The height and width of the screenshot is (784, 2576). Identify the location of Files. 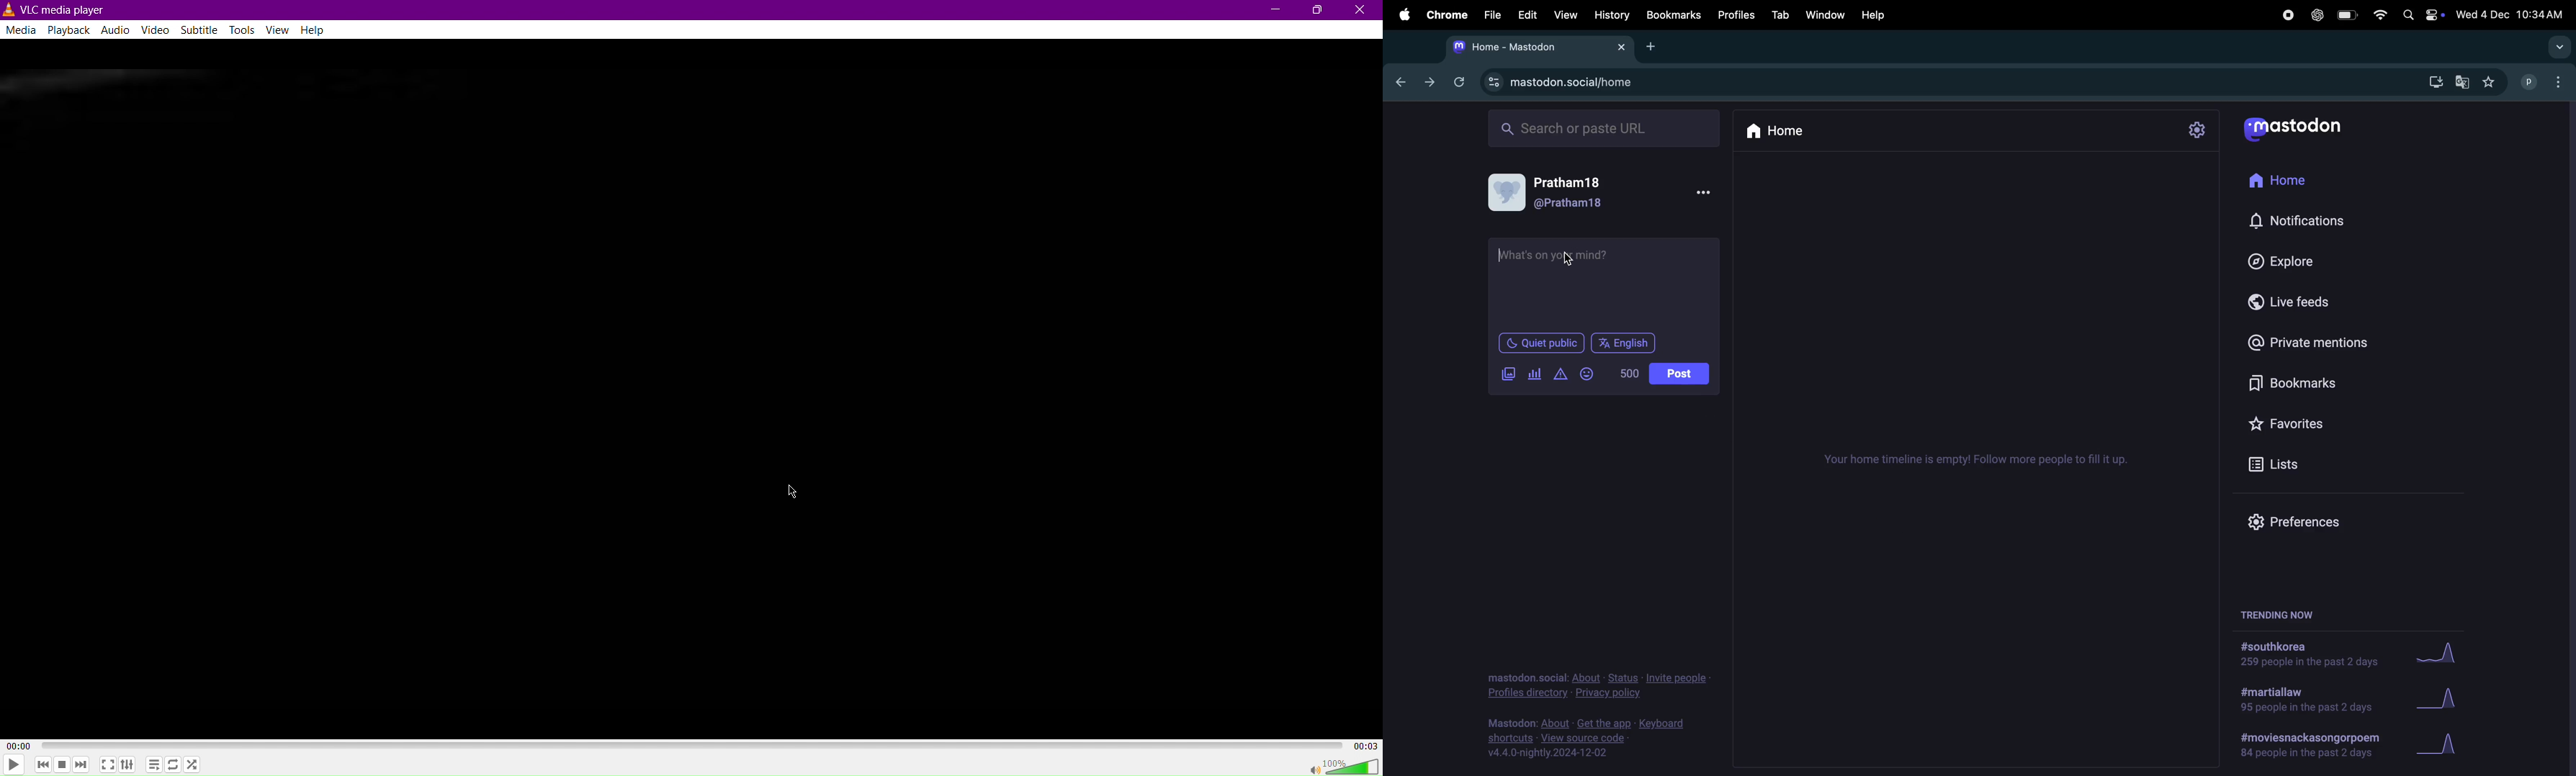
(1493, 16).